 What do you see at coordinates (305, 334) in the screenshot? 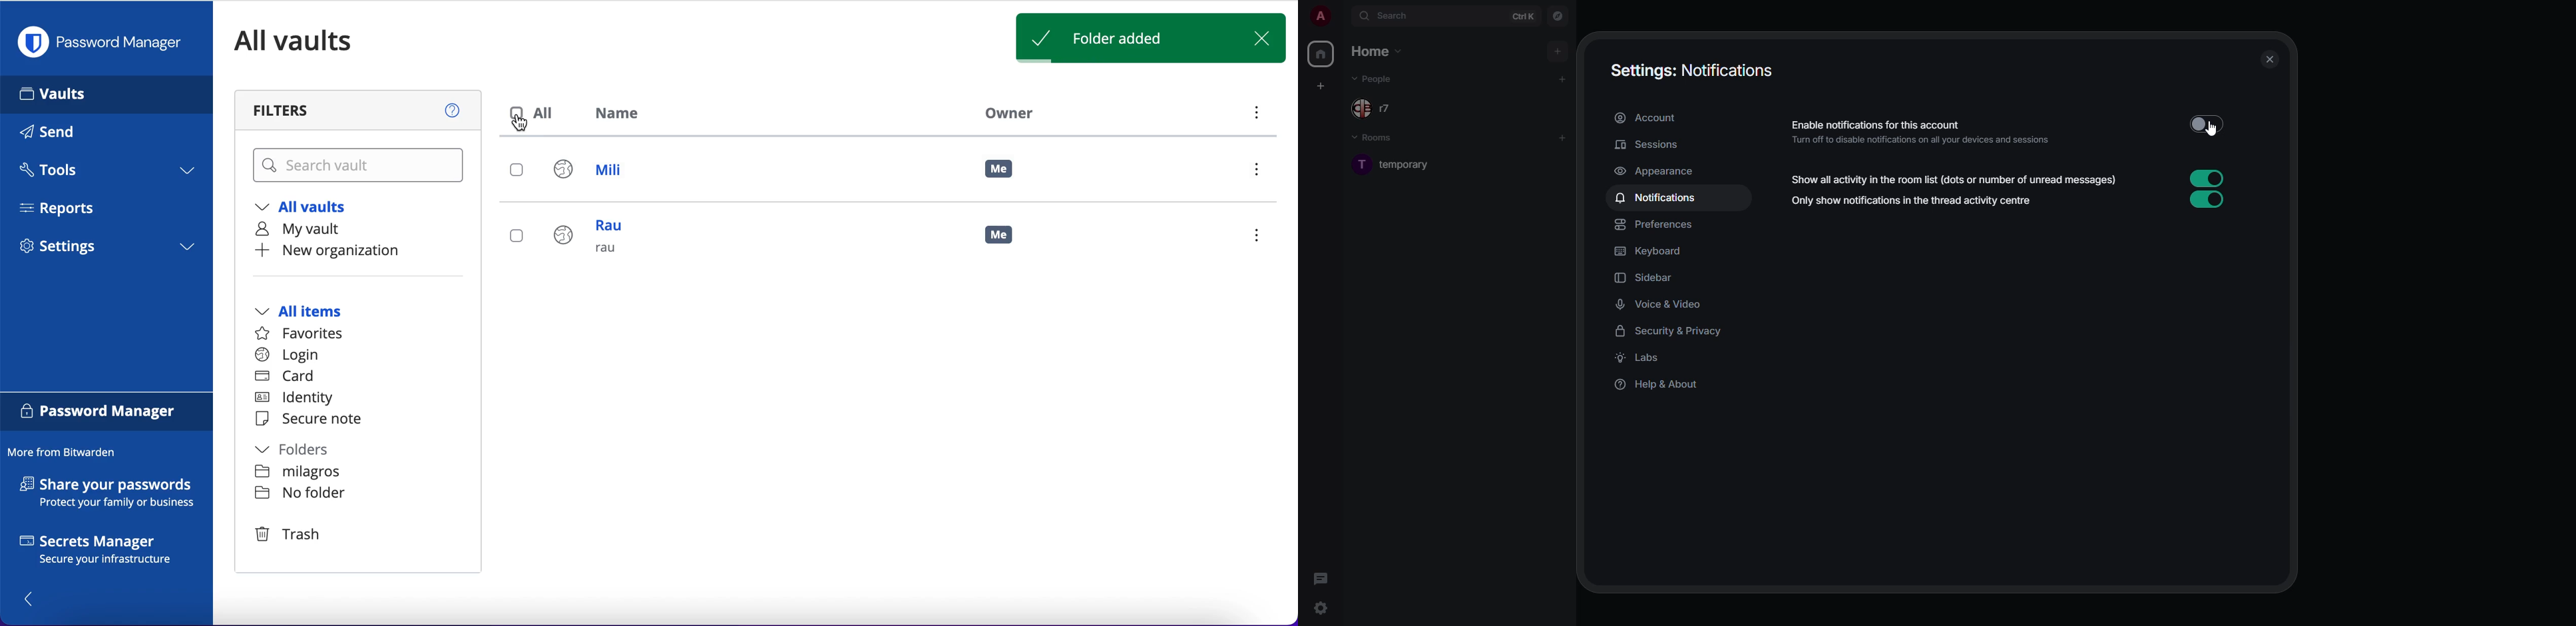
I see `favorites` at bounding box center [305, 334].